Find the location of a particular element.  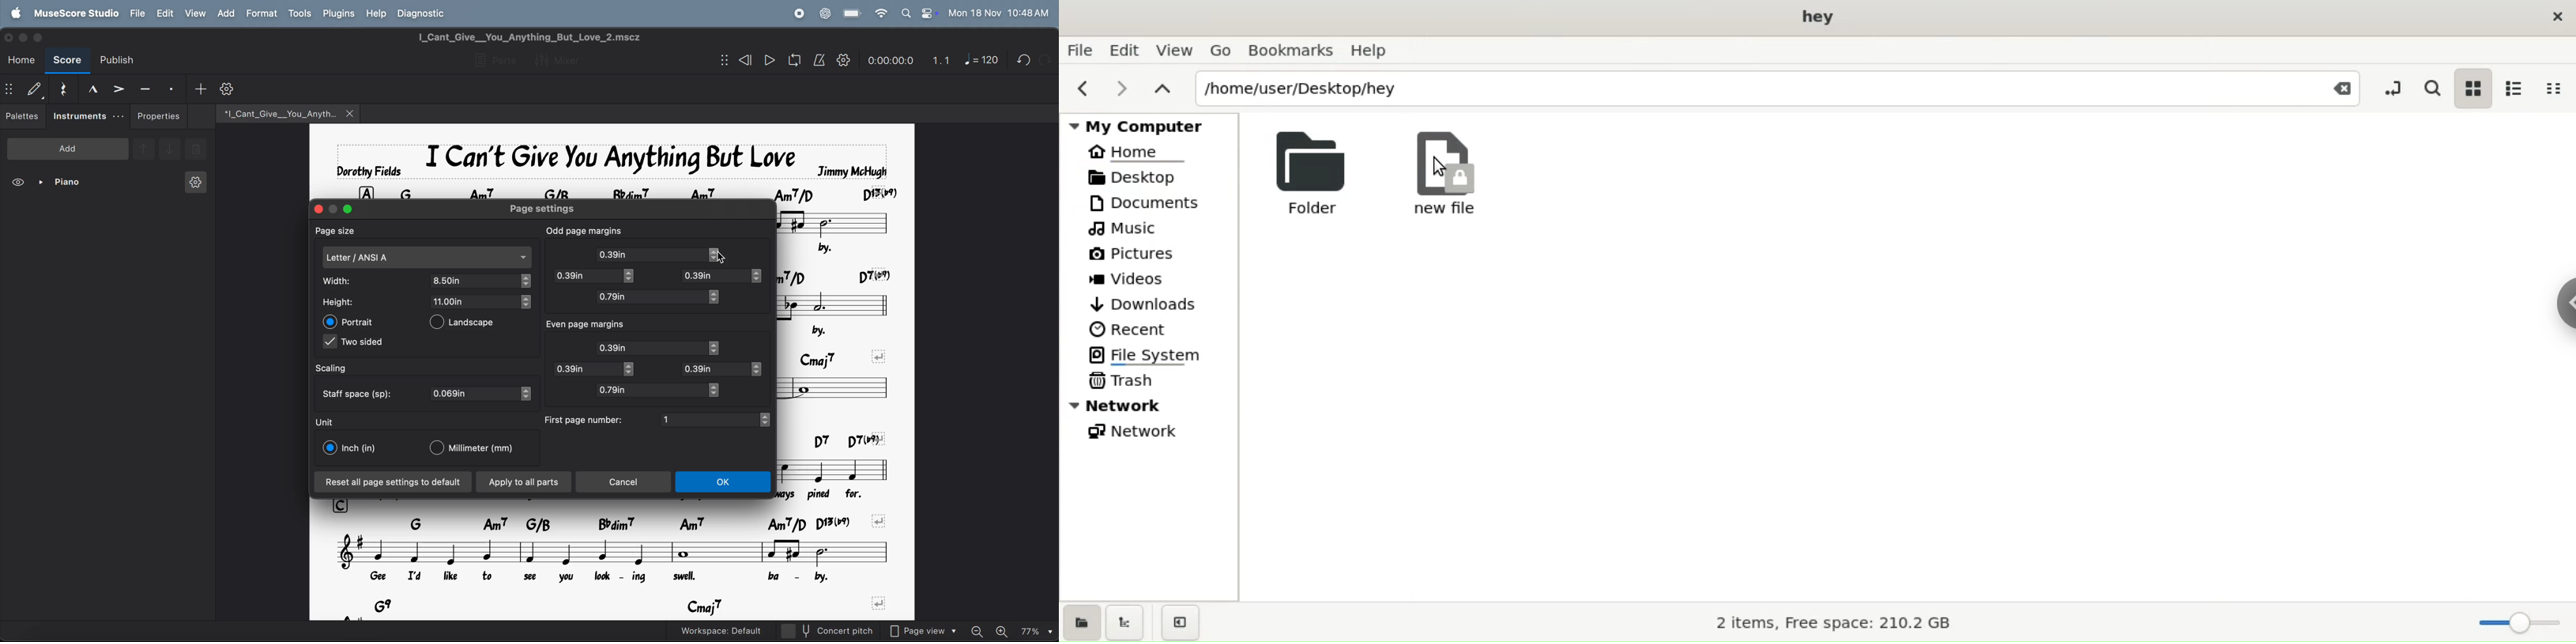

toogle is located at coordinates (634, 277).